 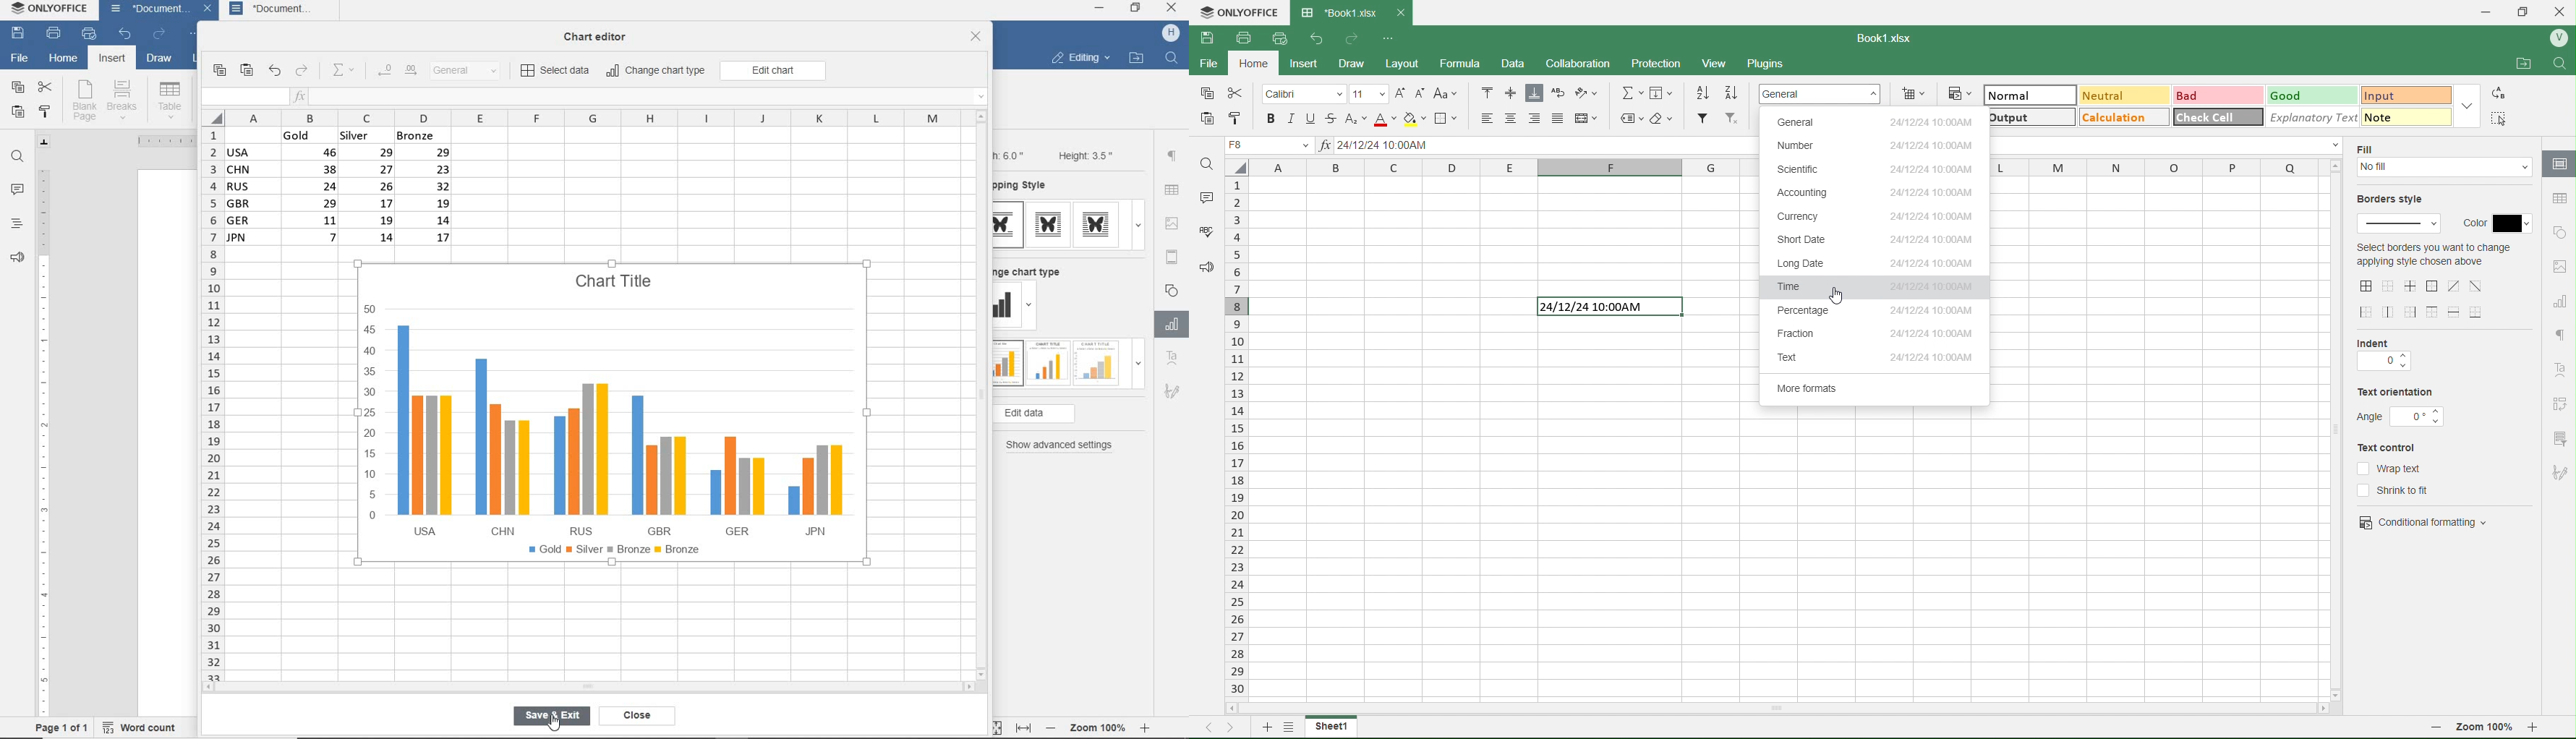 What do you see at coordinates (1174, 290) in the screenshot?
I see `shape` at bounding box center [1174, 290].